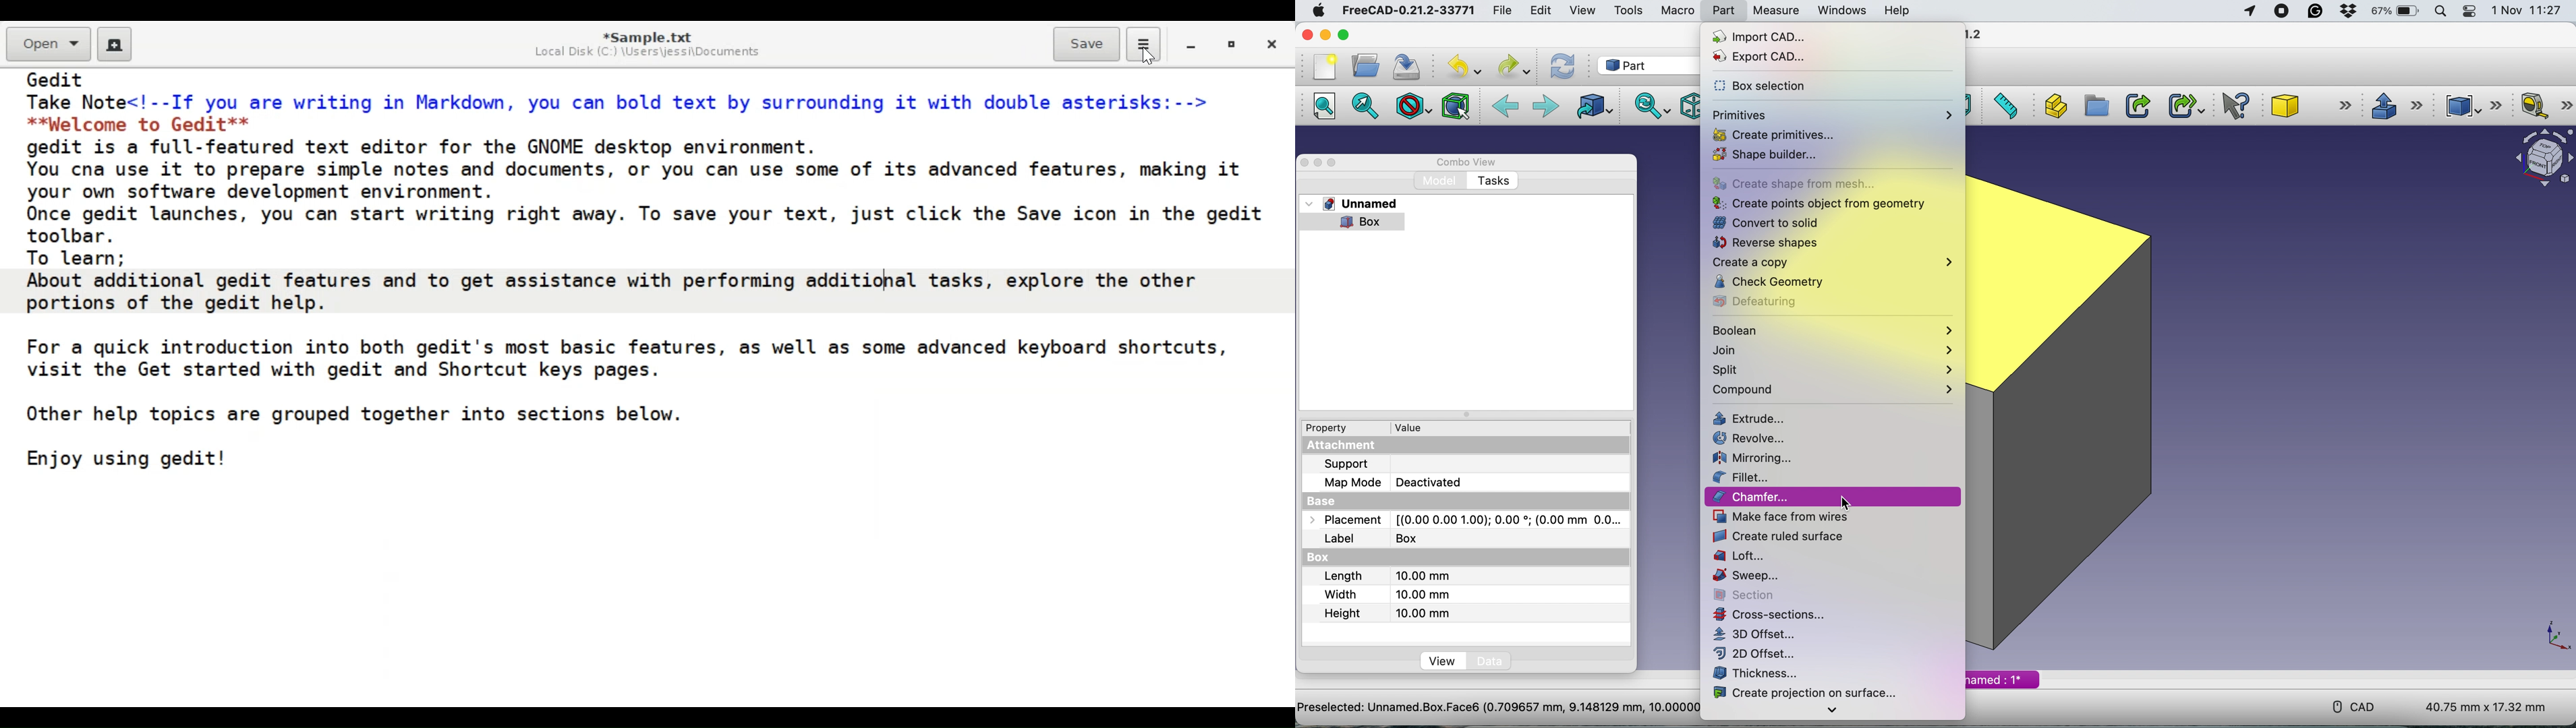 This screenshot has width=2576, height=728. What do you see at coordinates (1831, 497) in the screenshot?
I see `chamfer` at bounding box center [1831, 497].